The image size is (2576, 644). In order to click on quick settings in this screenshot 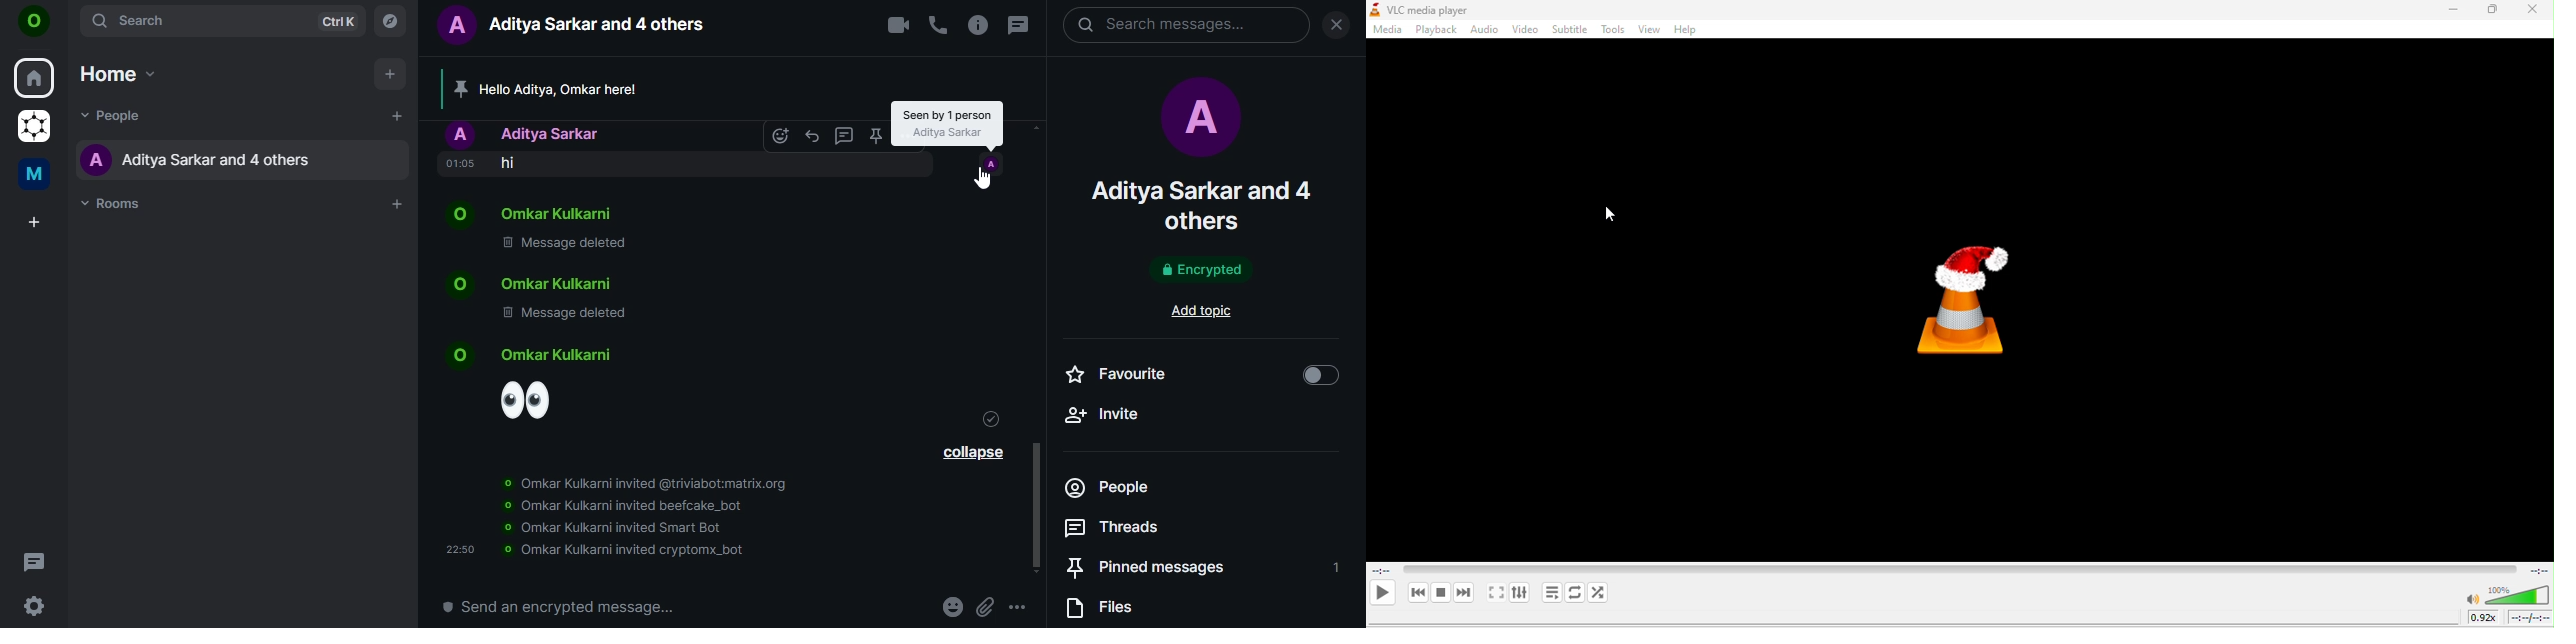, I will do `click(34, 608)`.